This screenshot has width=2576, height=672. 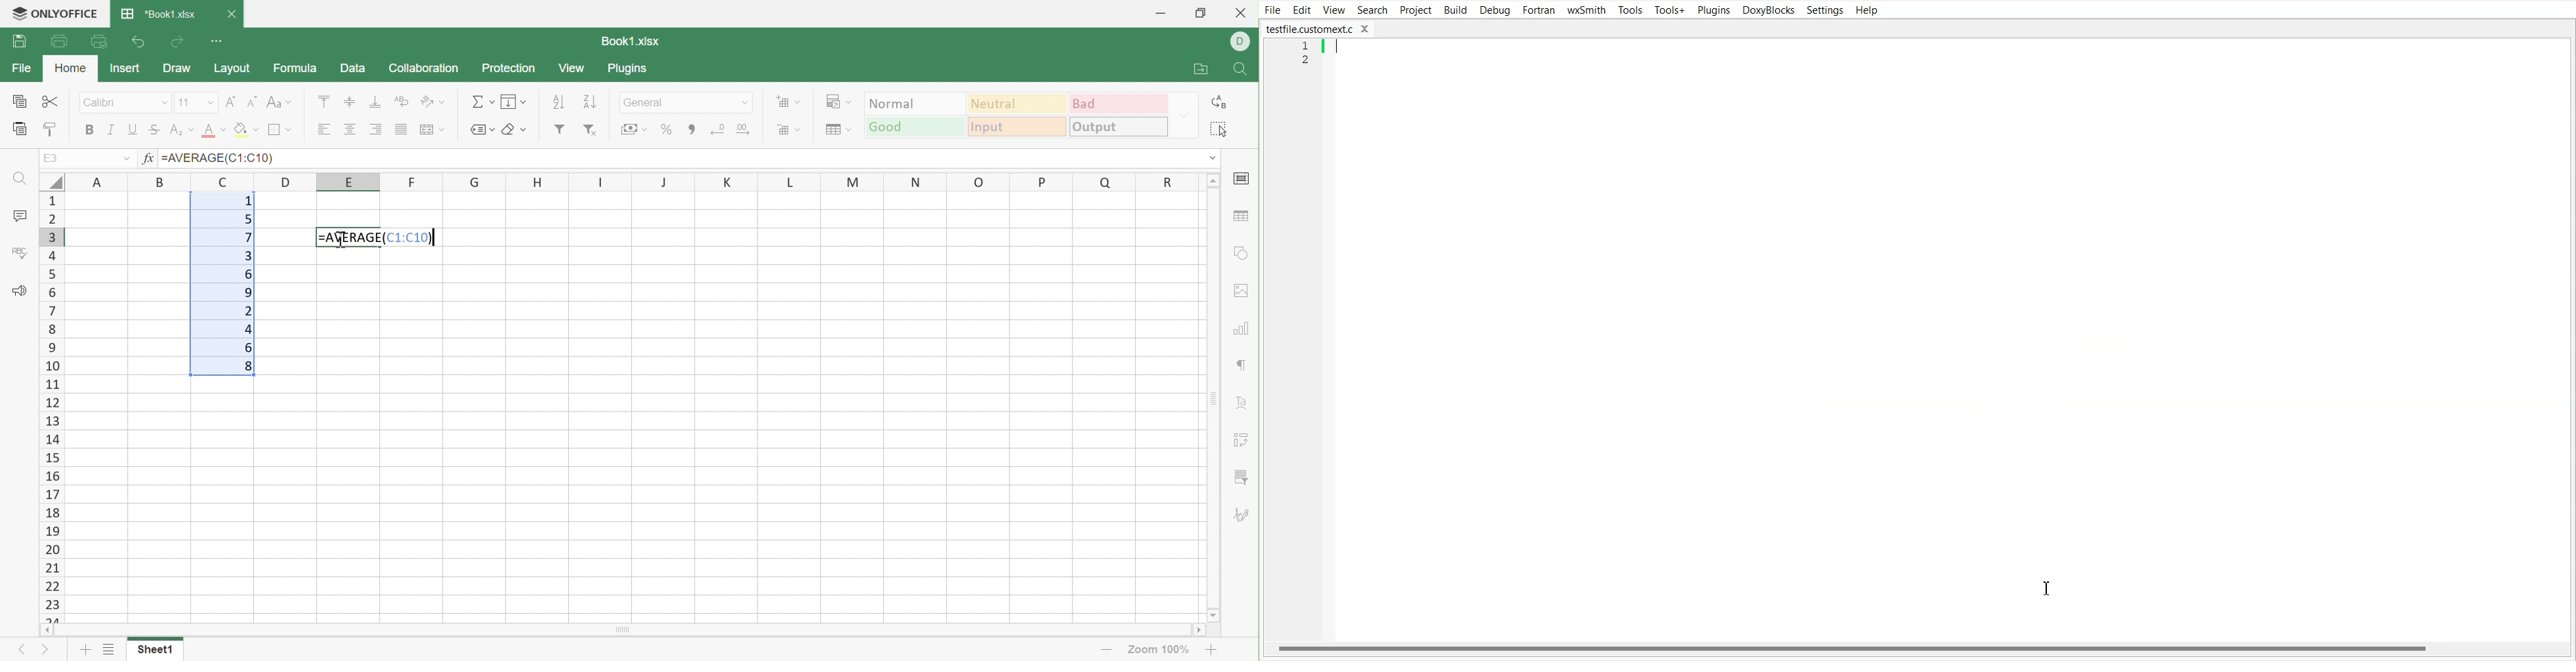 What do you see at coordinates (632, 39) in the screenshot?
I see `Book1.xlsx` at bounding box center [632, 39].